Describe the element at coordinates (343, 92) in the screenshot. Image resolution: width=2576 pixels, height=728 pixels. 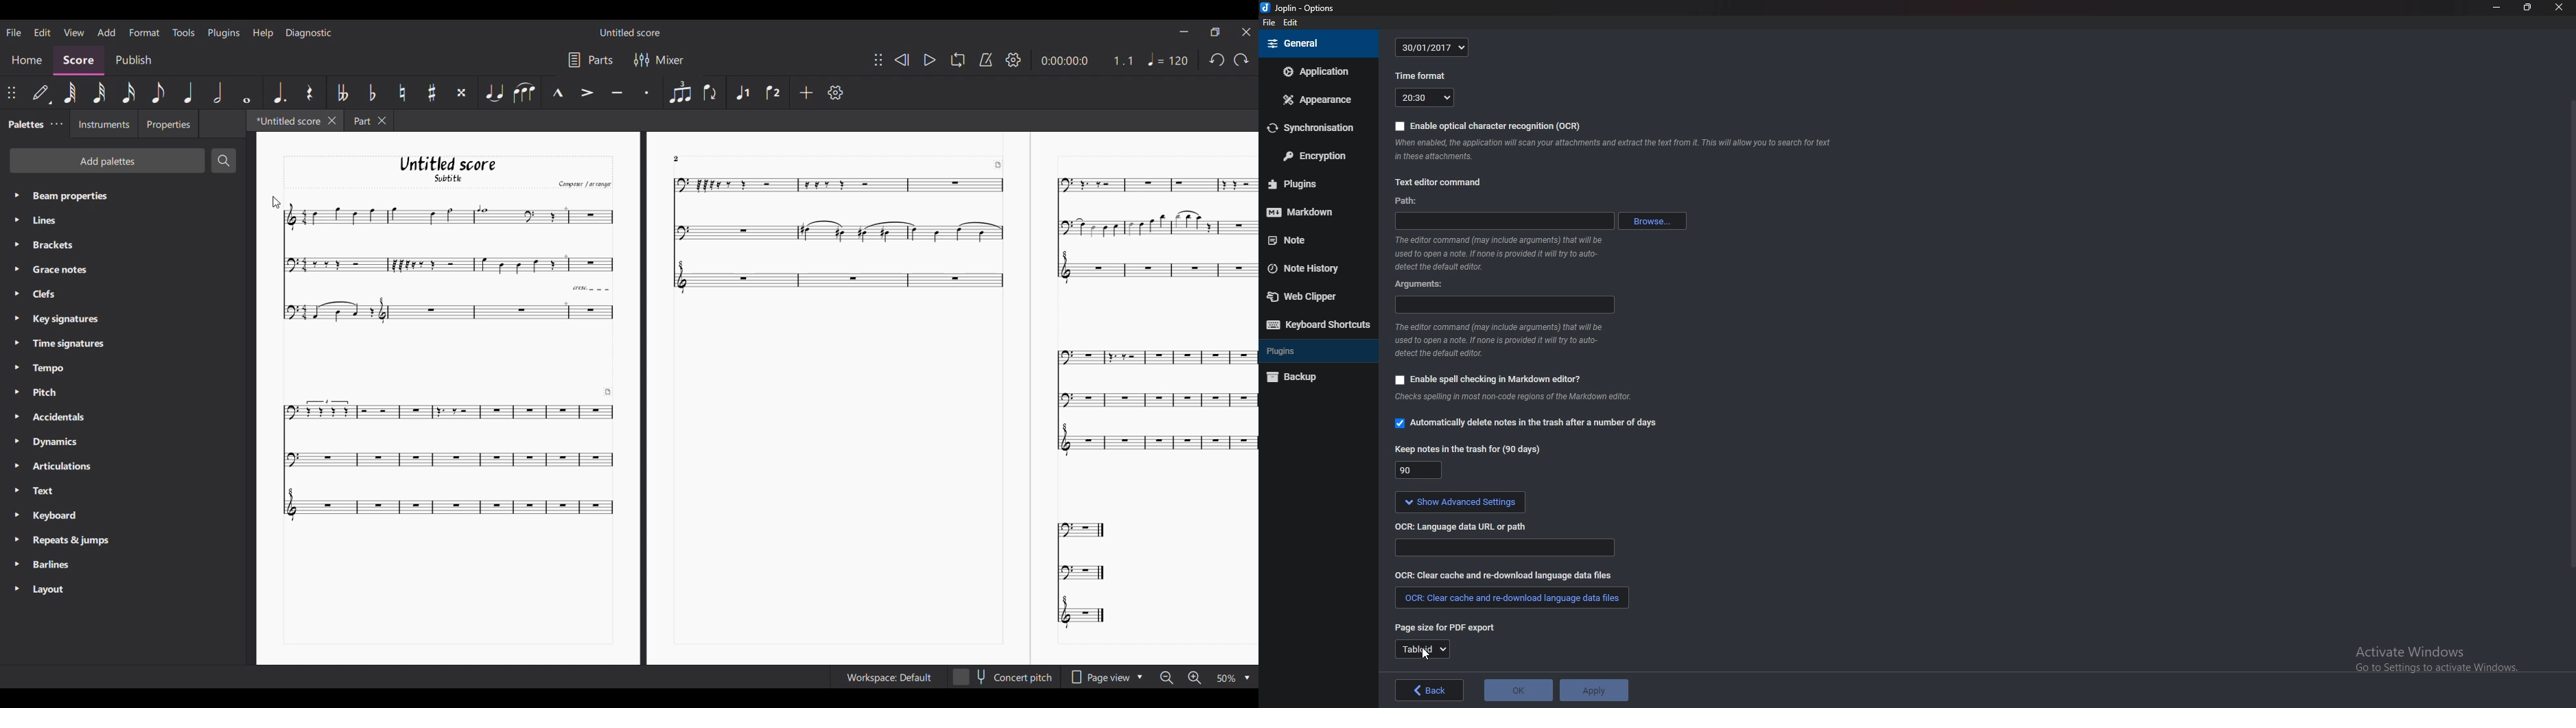
I see `Toggle double flat` at that location.